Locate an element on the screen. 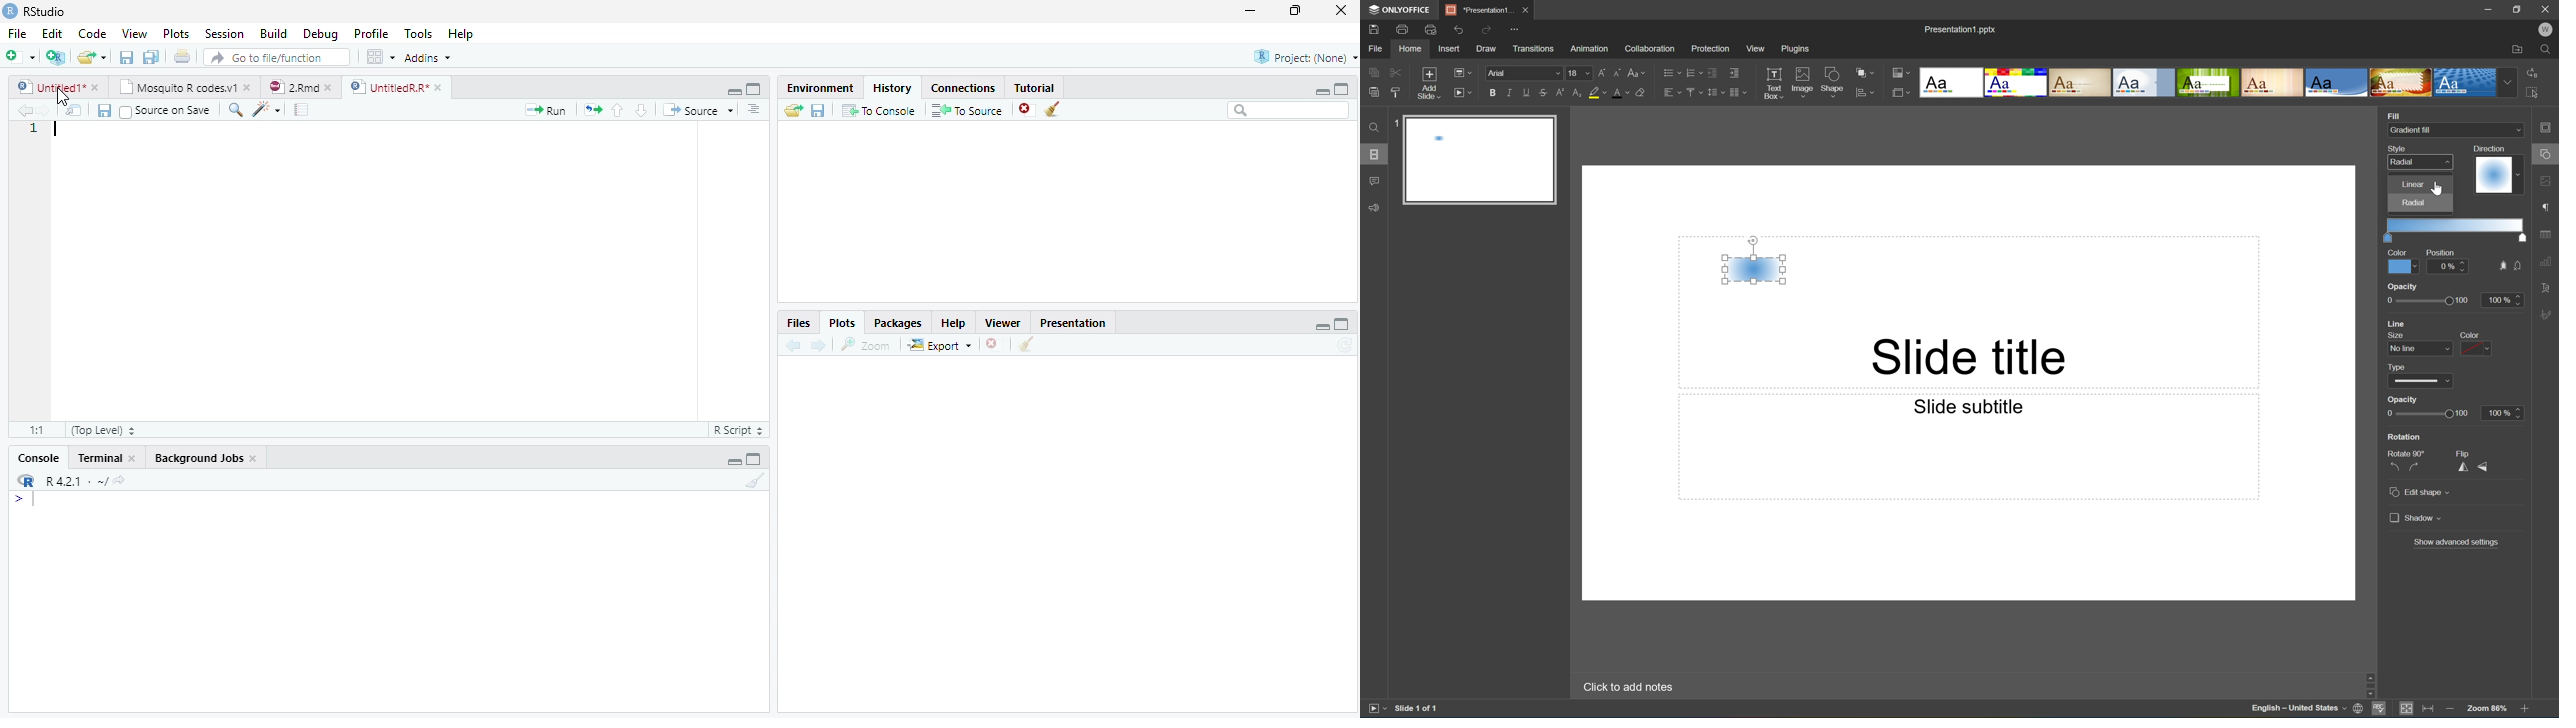  Clear Console is located at coordinates (1027, 344).